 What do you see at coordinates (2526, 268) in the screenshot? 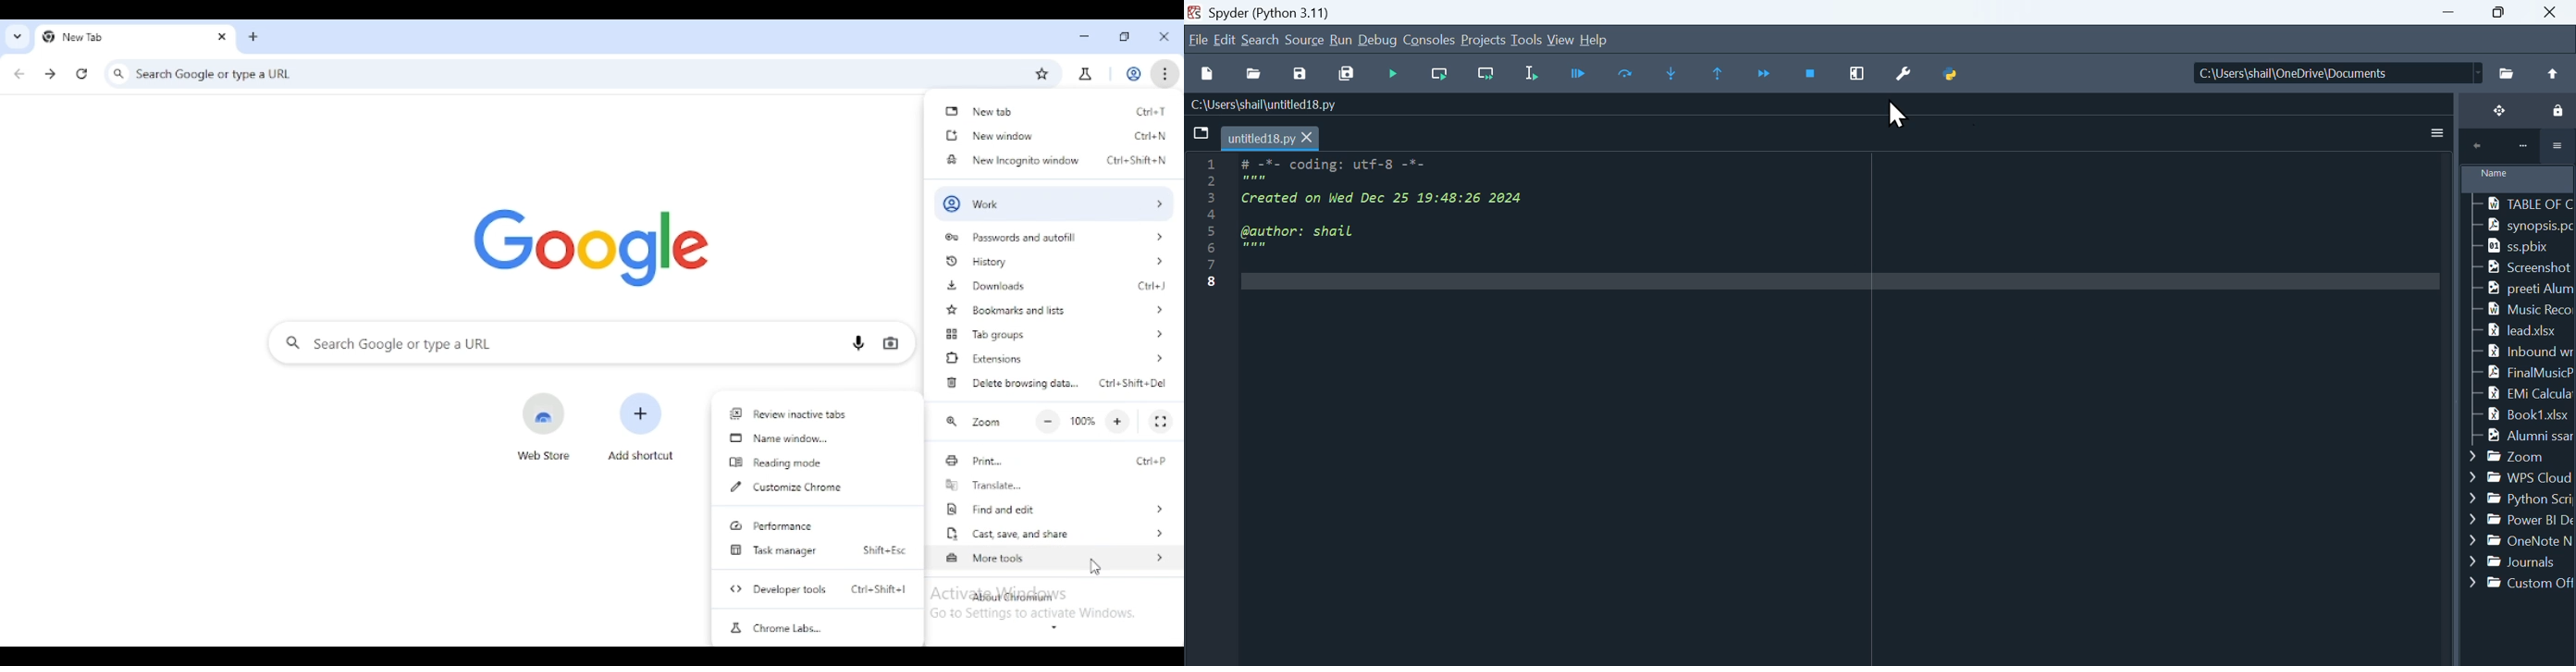
I see `Screenshot..` at bounding box center [2526, 268].